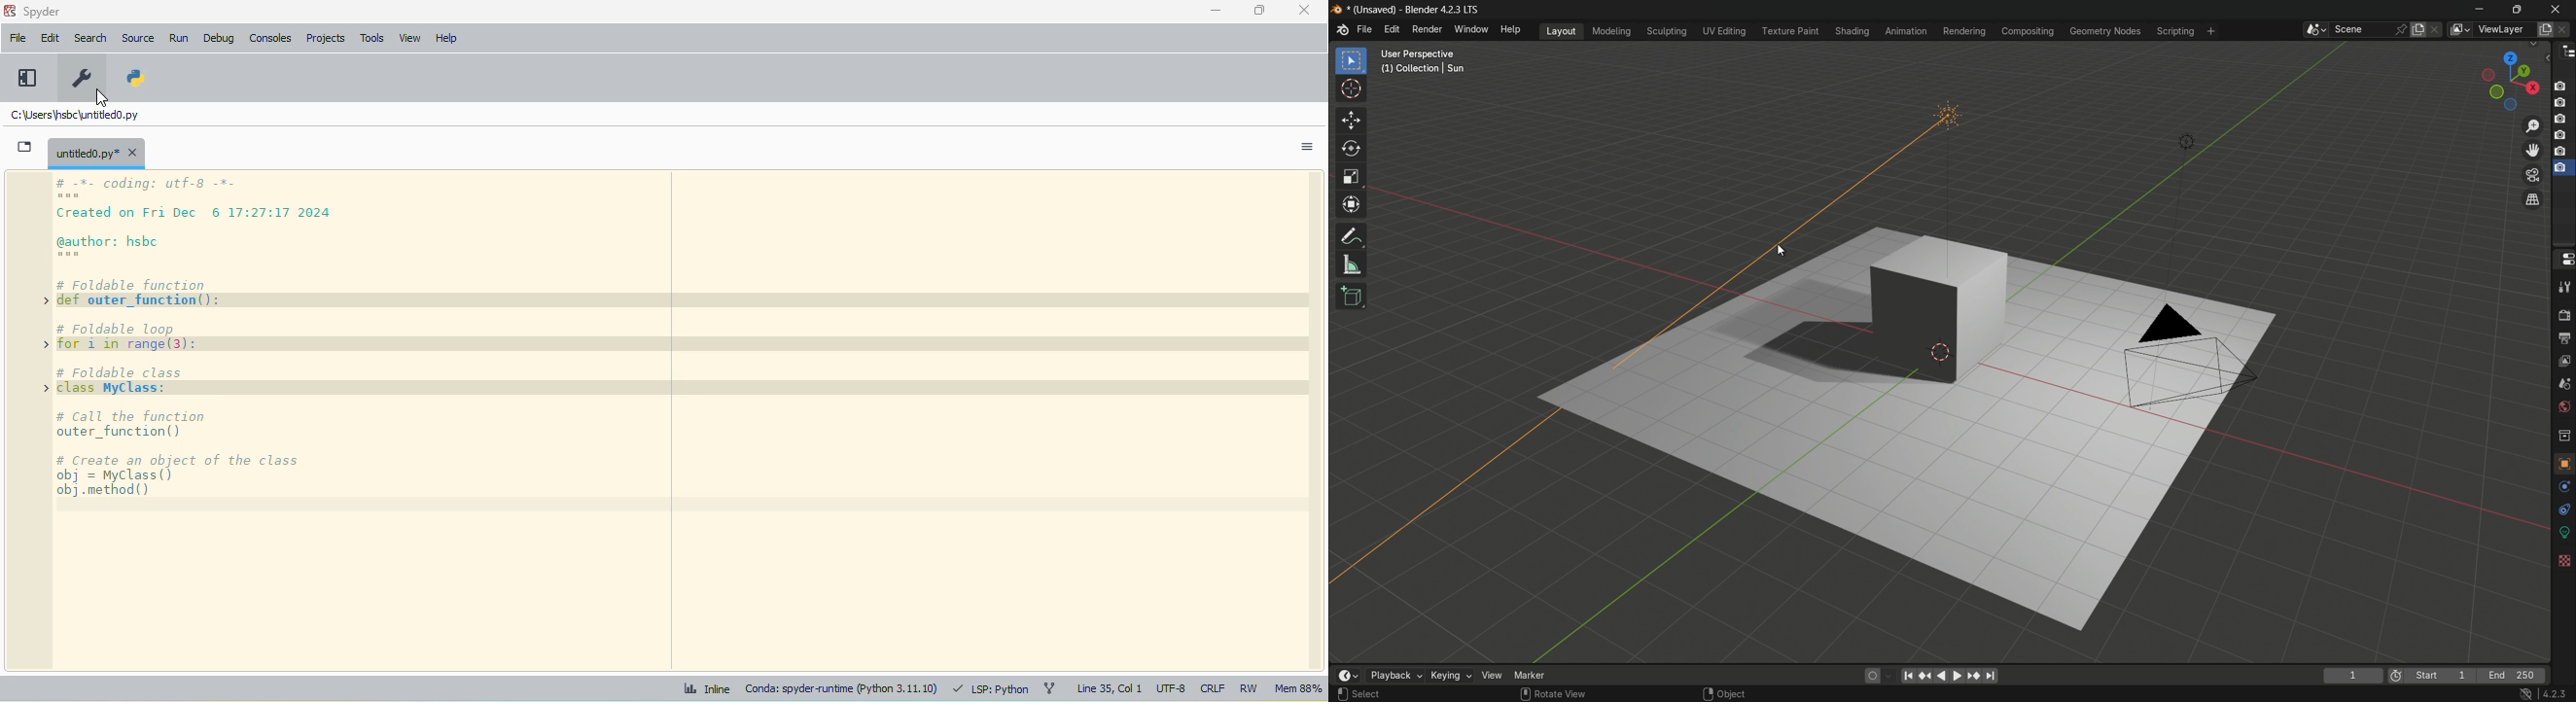 Image resolution: width=2576 pixels, height=728 pixels. What do you see at coordinates (2442, 674) in the screenshot?
I see `start 1` at bounding box center [2442, 674].